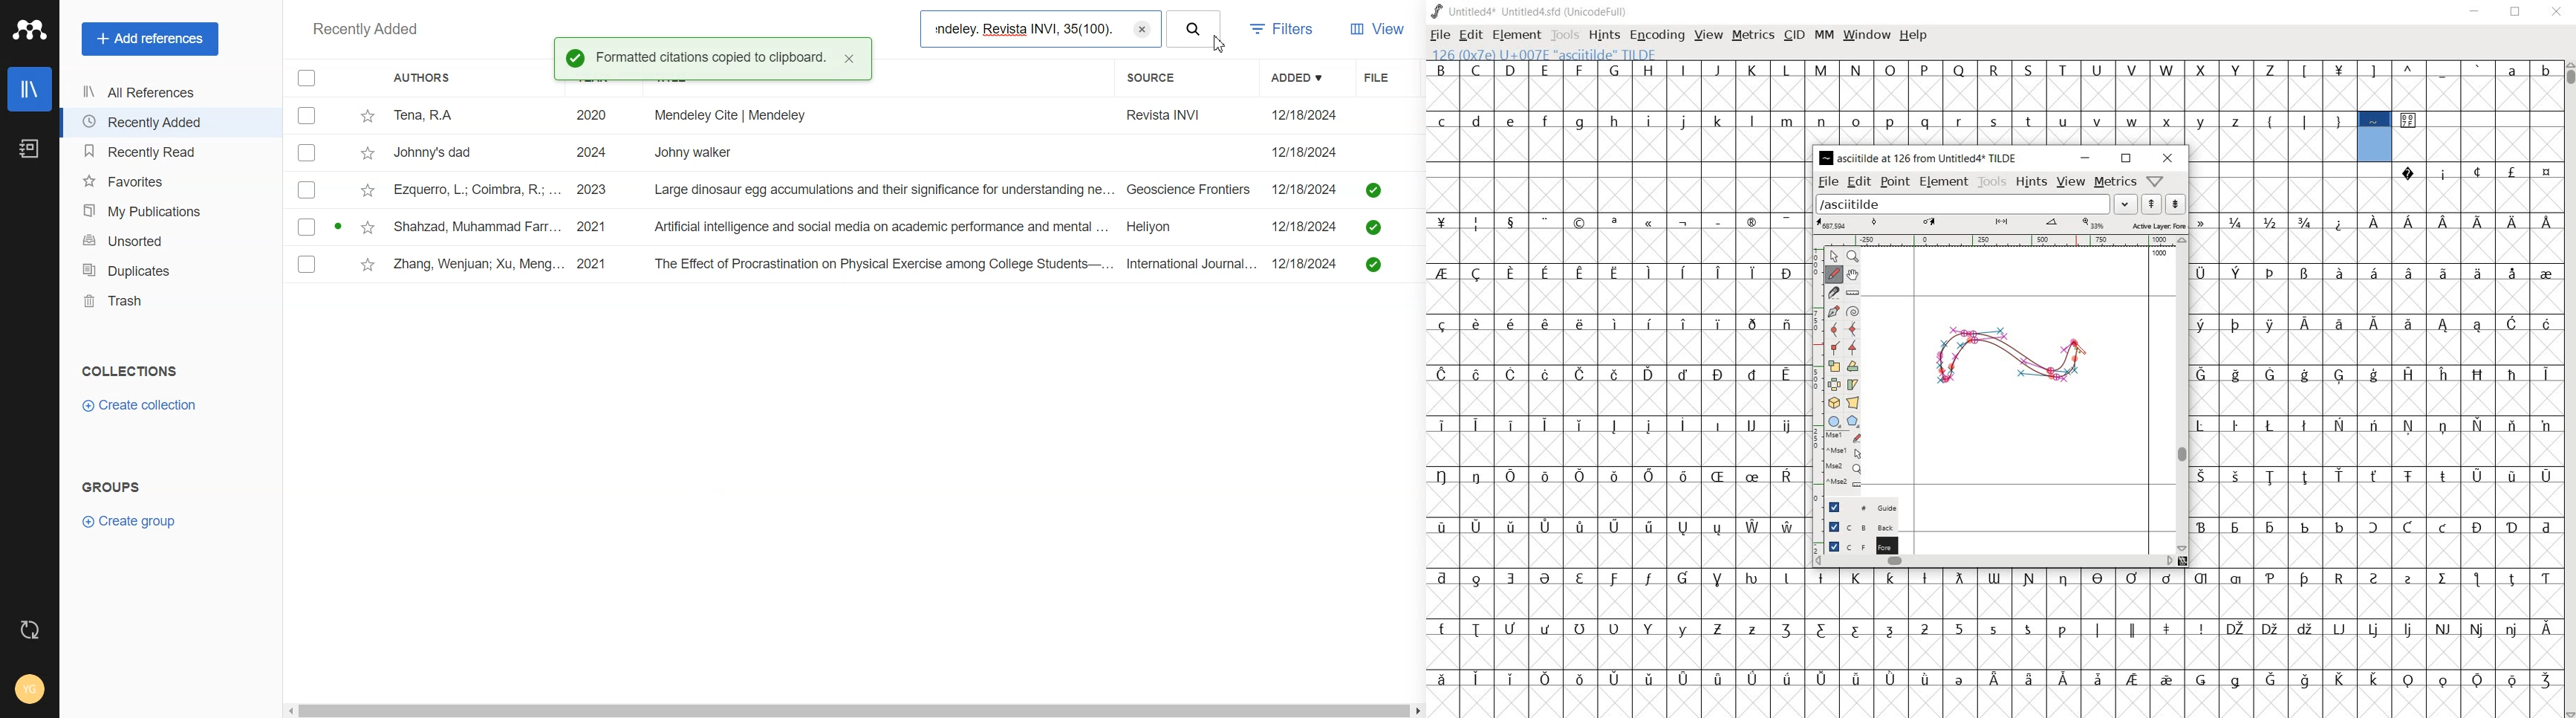 Image resolution: width=2576 pixels, height=728 pixels. Describe the element at coordinates (1441, 34) in the screenshot. I see `FILE` at that location.